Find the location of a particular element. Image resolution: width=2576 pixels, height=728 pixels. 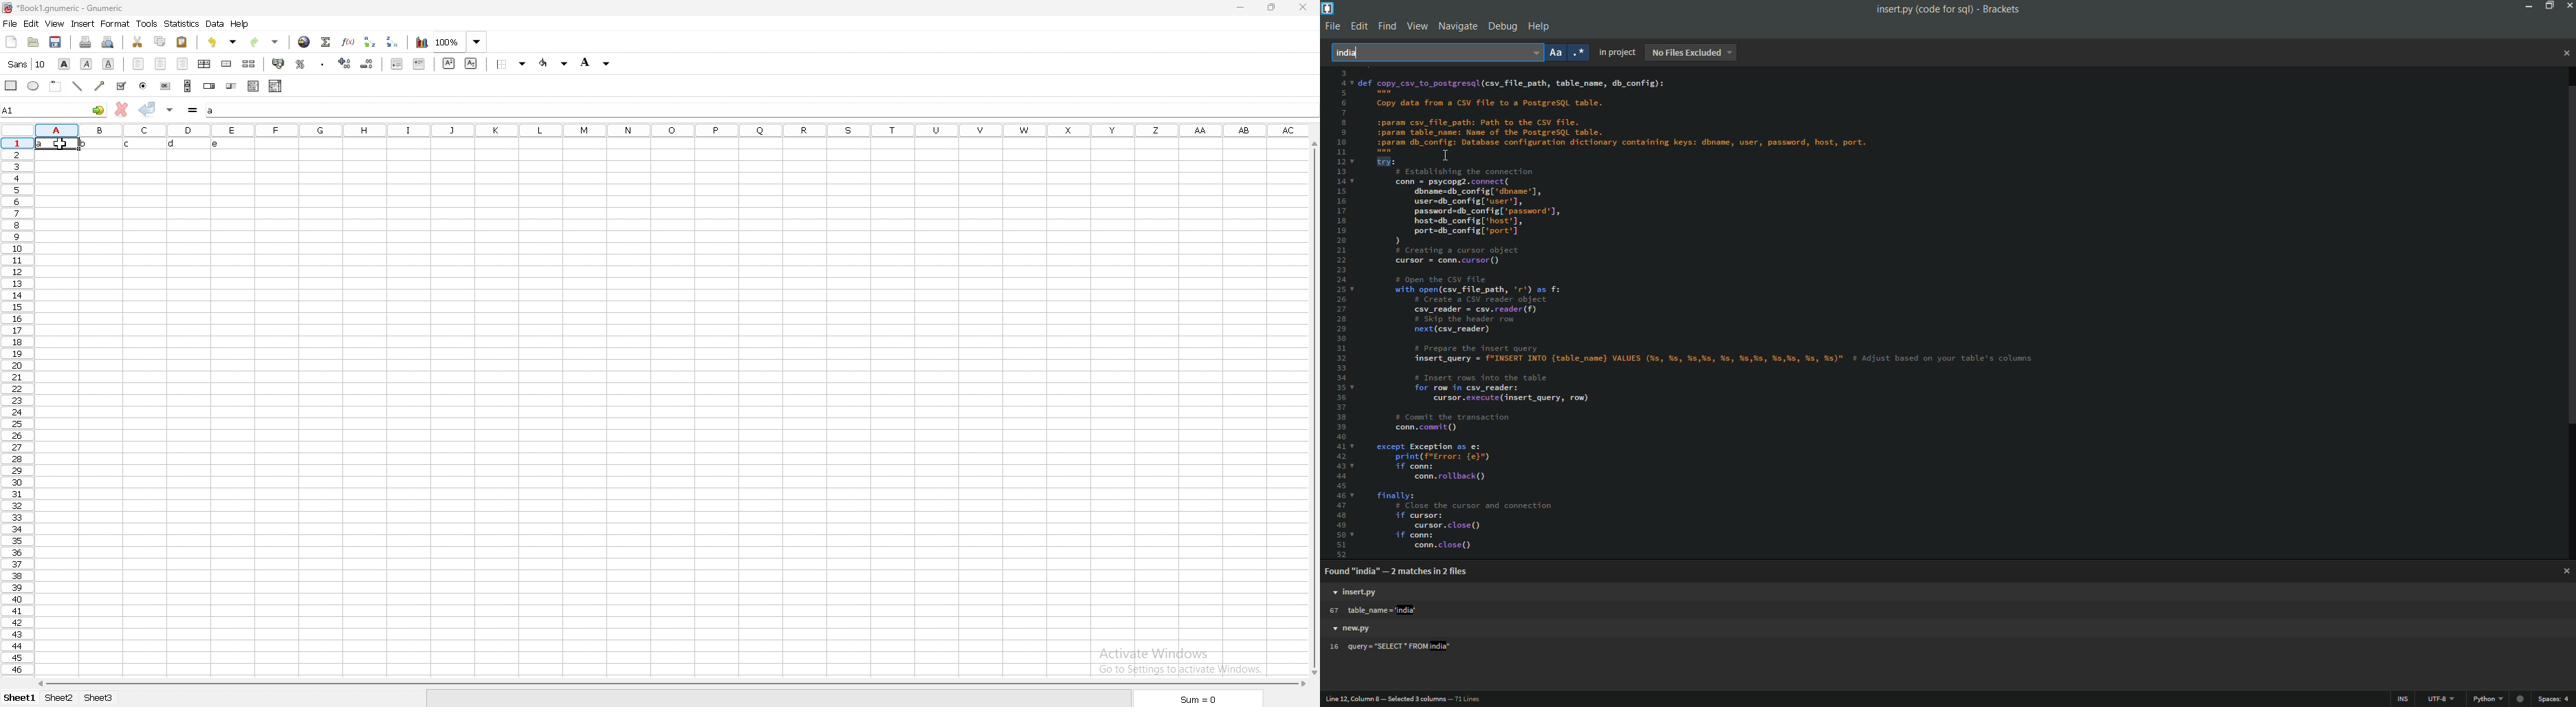

open is located at coordinates (34, 42).